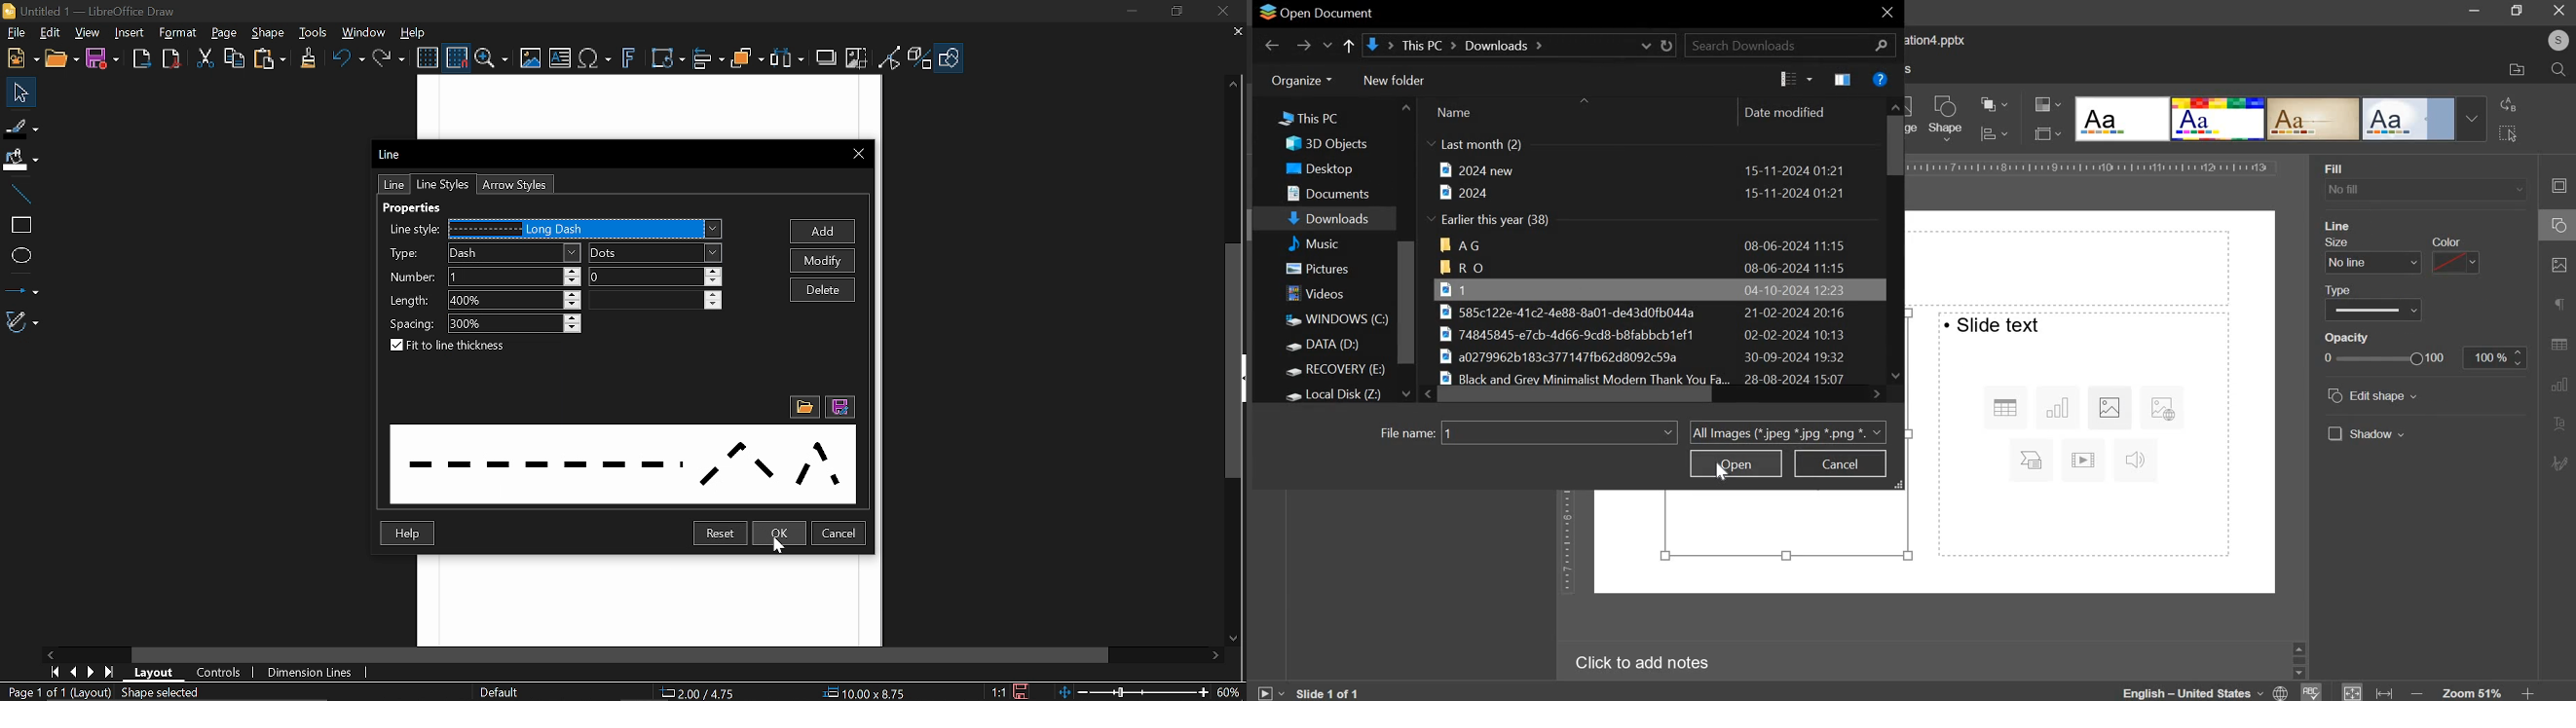 The width and height of the screenshot is (2576, 728). Describe the element at coordinates (1641, 170) in the screenshot. I see `file` at that location.